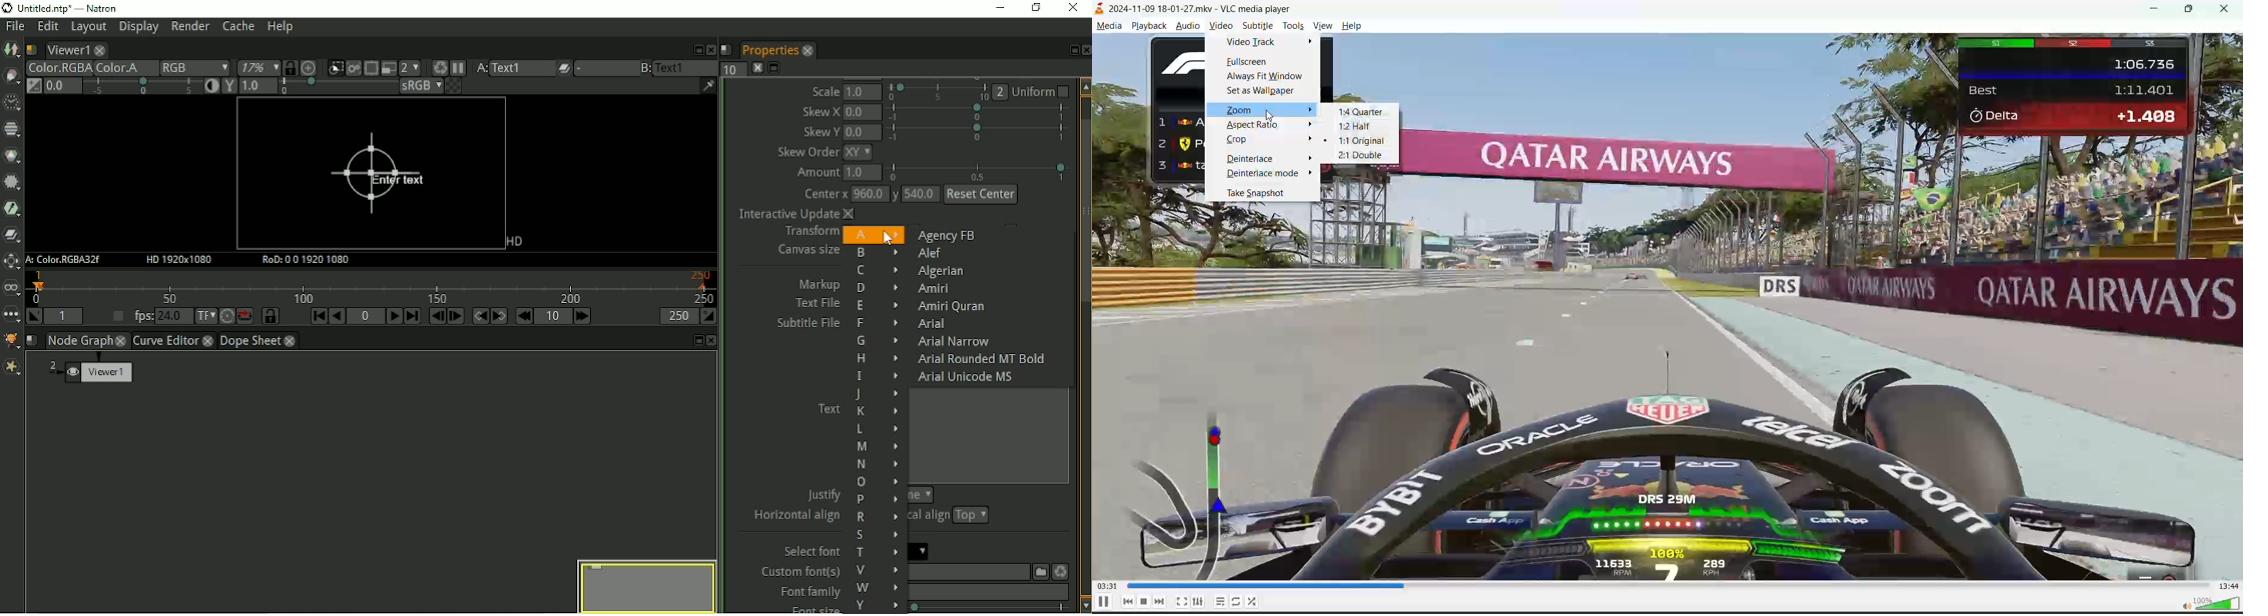  What do you see at coordinates (1102, 9) in the screenshot?
I see `icon` at bounding box center [1102, 9].